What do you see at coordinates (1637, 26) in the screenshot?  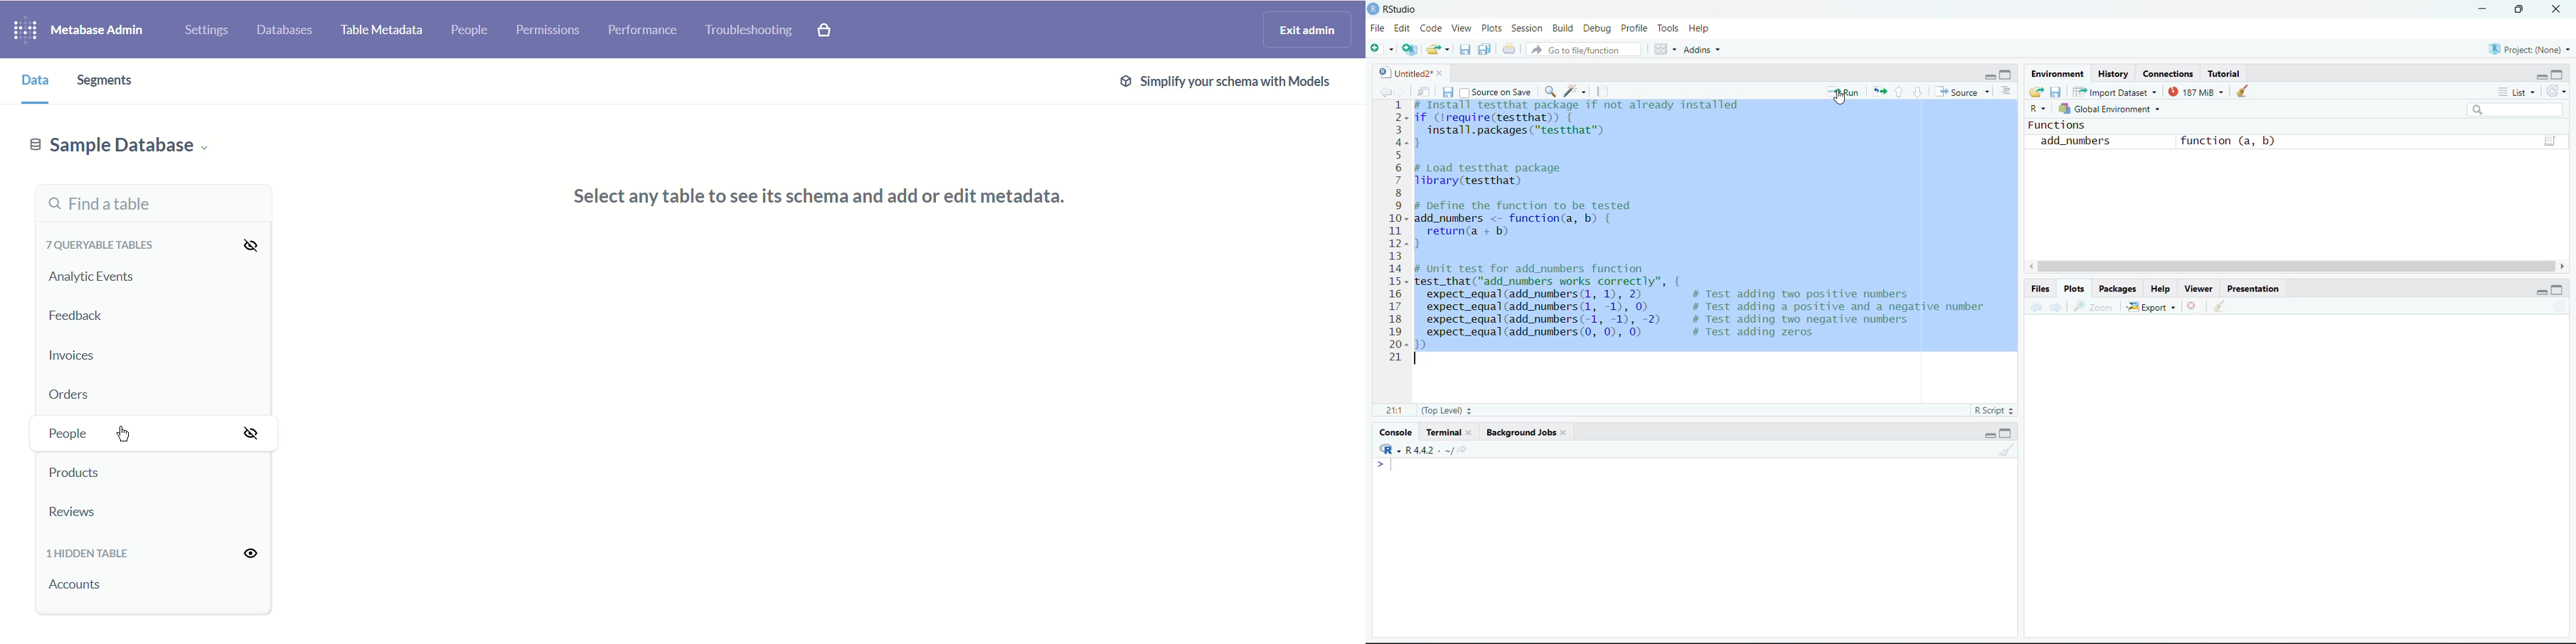 I see `Profile` at bounding box center [1637, 26].